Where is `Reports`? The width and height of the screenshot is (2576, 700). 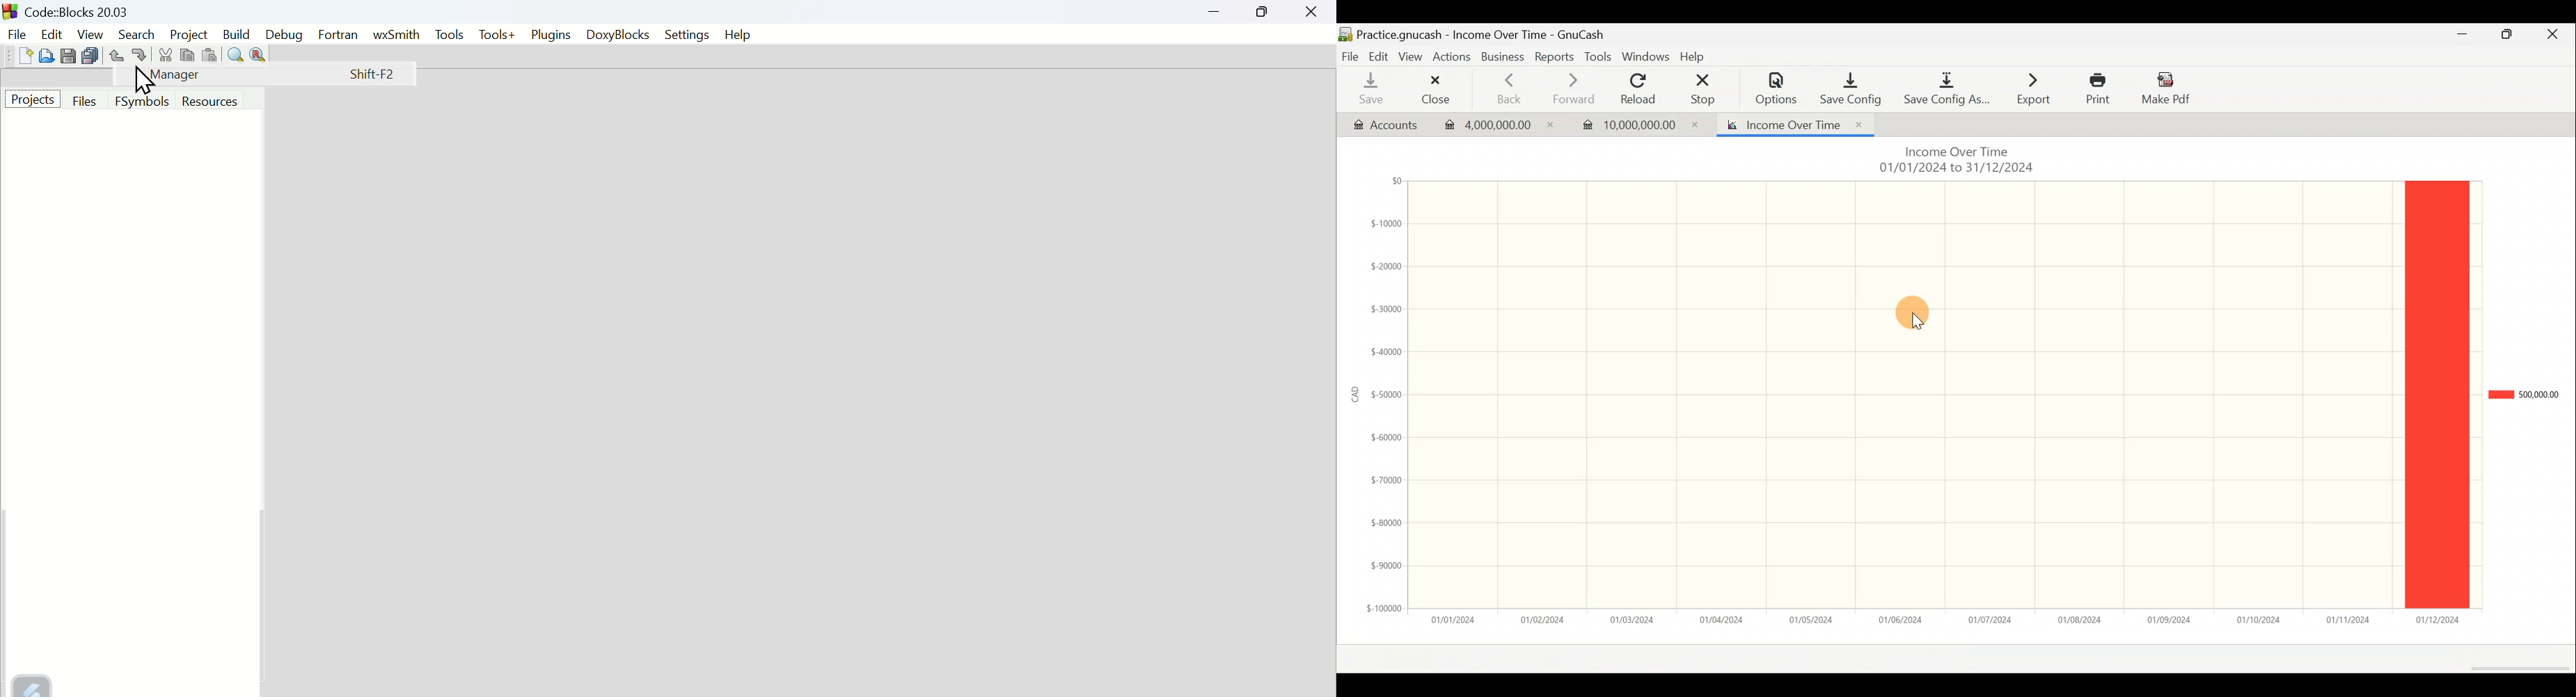 Reports is located at coordinates (1555, 56).